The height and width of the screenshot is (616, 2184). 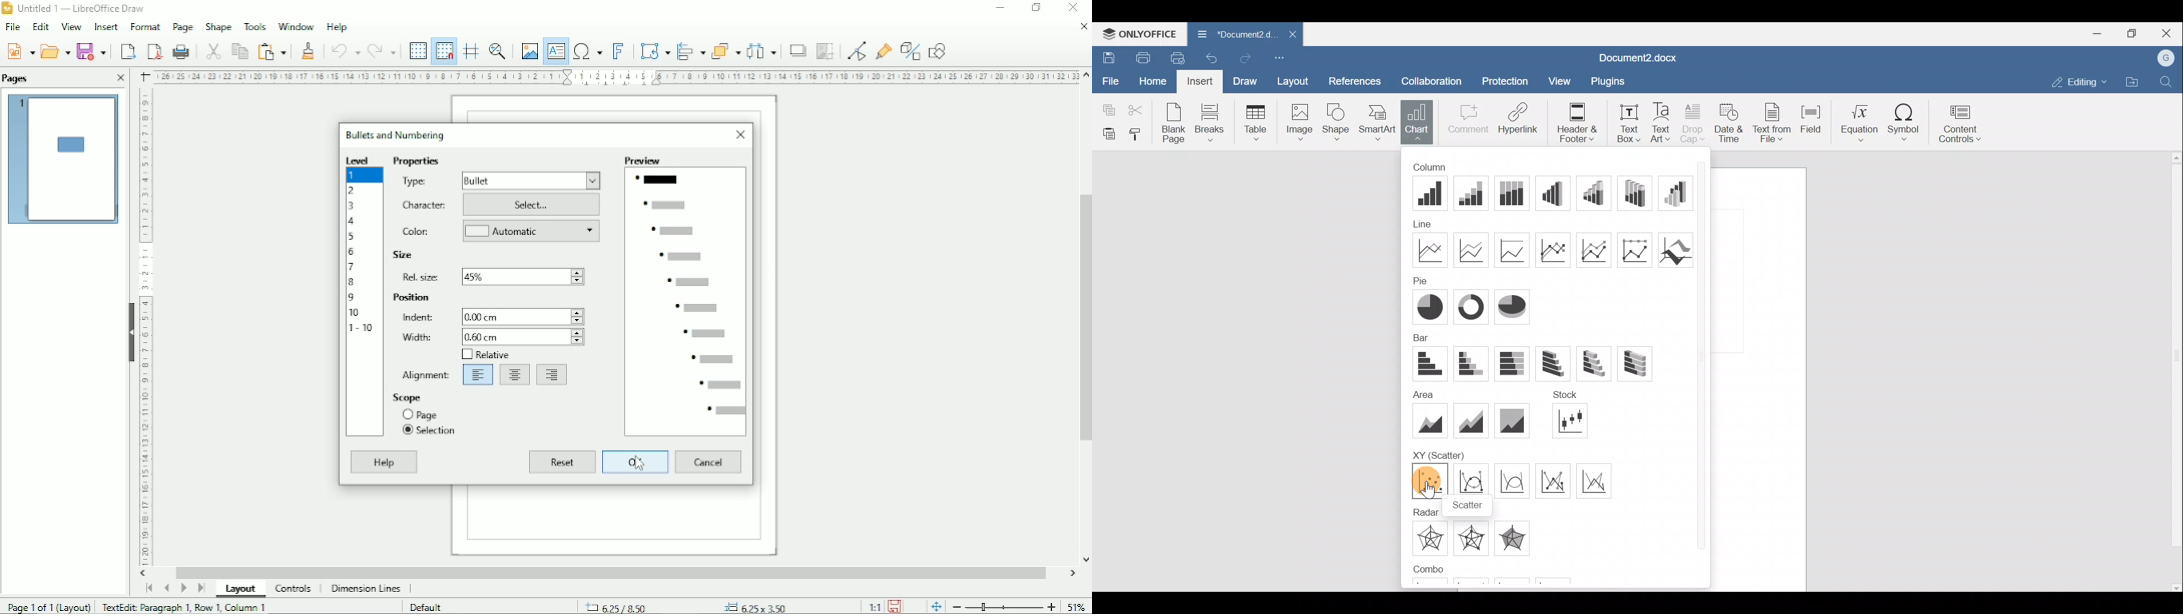 What do you see at coordinates (1379, 124) in the screenshot?
I see `SmartArt` at bounding box center [1379, 124].